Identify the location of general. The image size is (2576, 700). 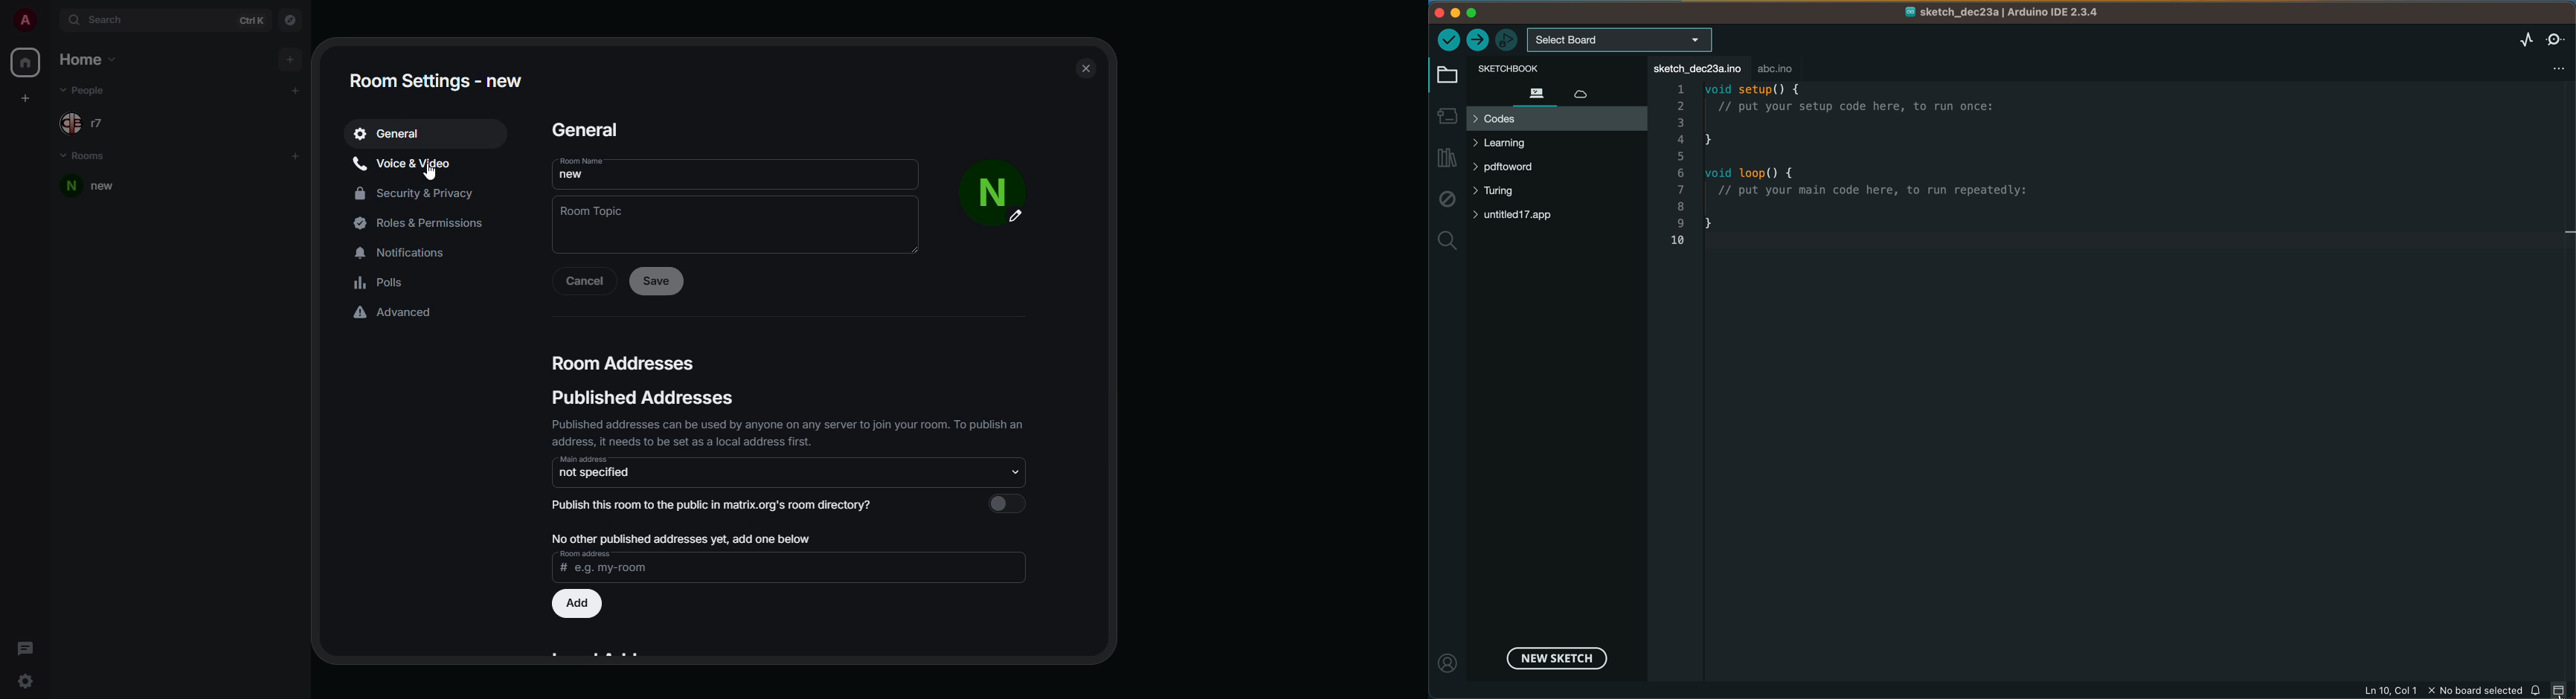
(590, 130).